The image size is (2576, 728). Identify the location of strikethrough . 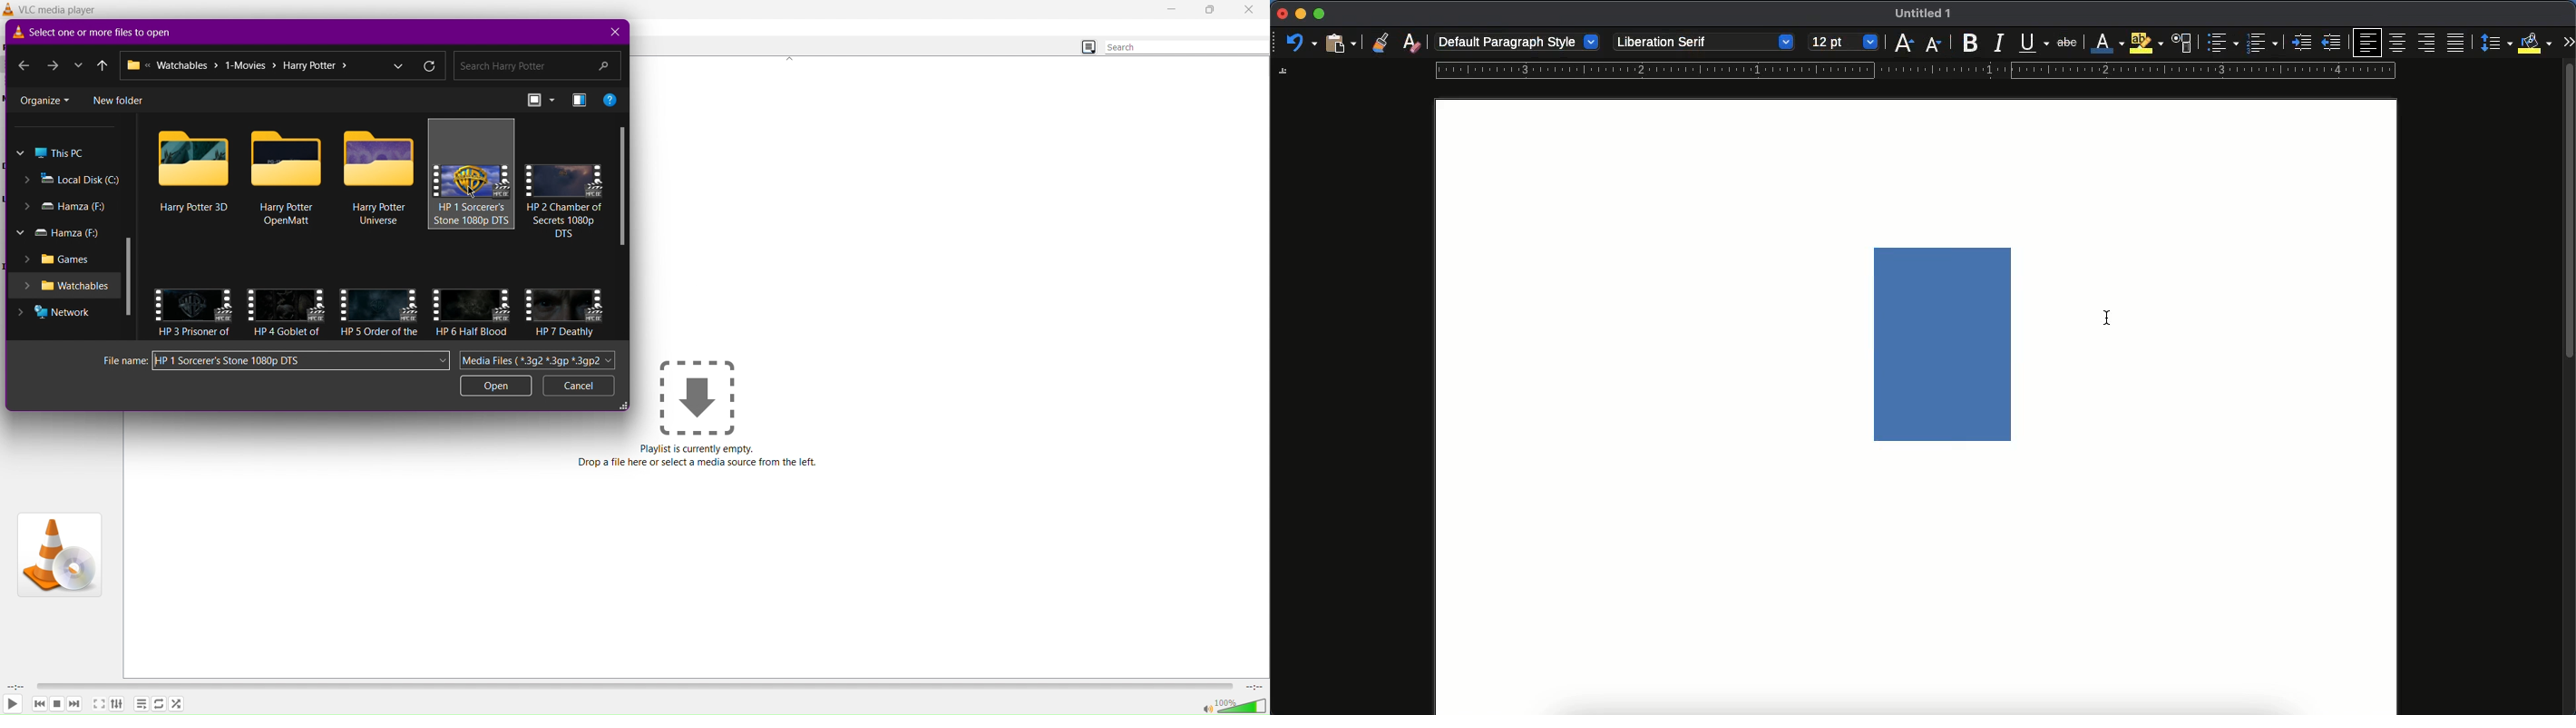
(2067, 42).